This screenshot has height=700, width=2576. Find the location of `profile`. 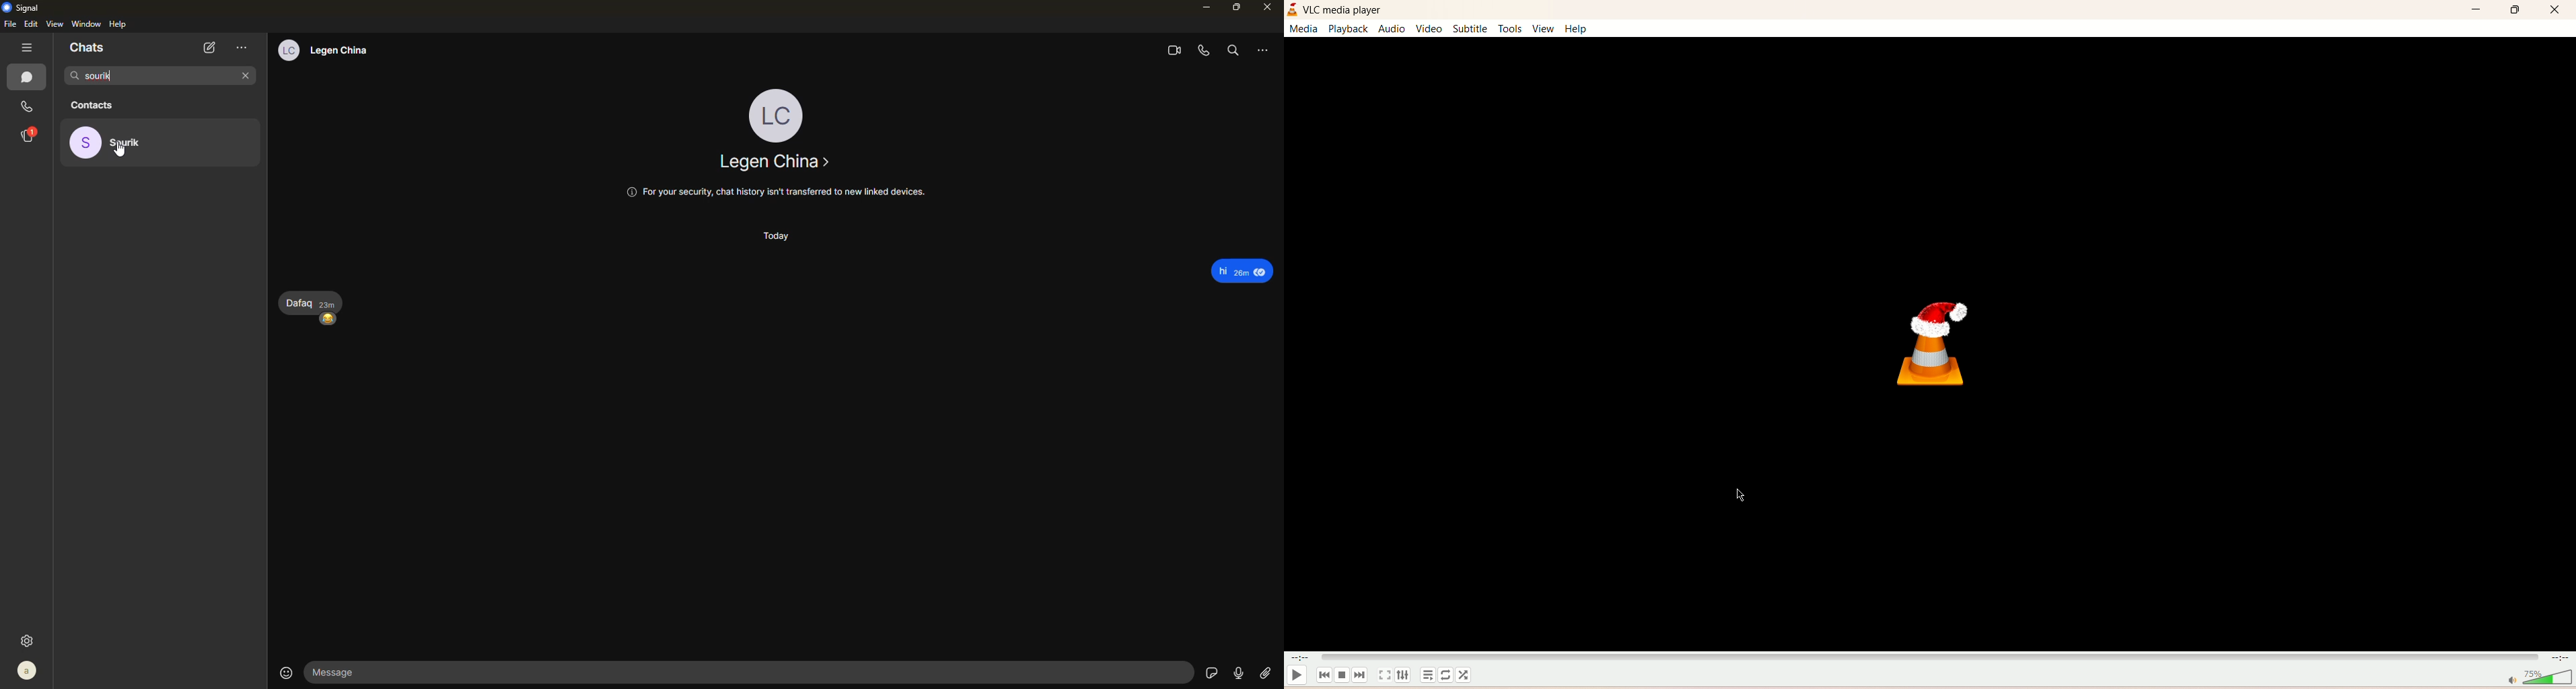

profile is located at coordinates (29, 672).